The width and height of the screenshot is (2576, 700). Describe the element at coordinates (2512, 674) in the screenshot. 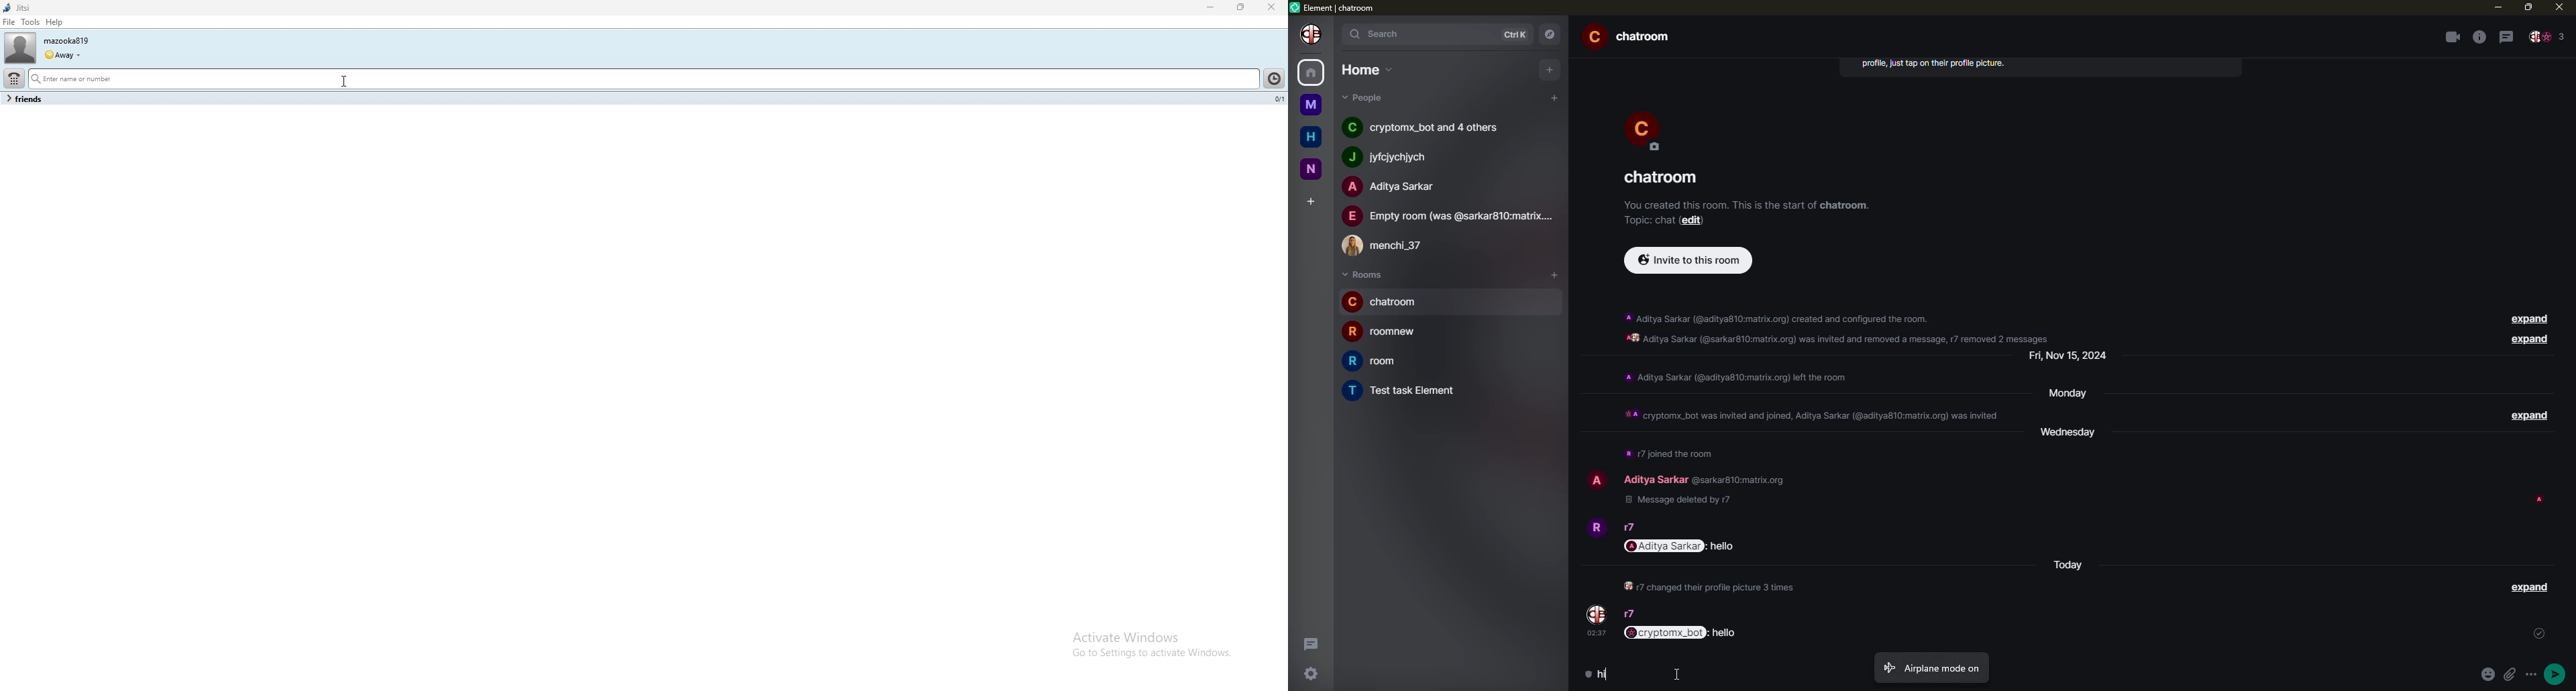

I see `attach` at that location.